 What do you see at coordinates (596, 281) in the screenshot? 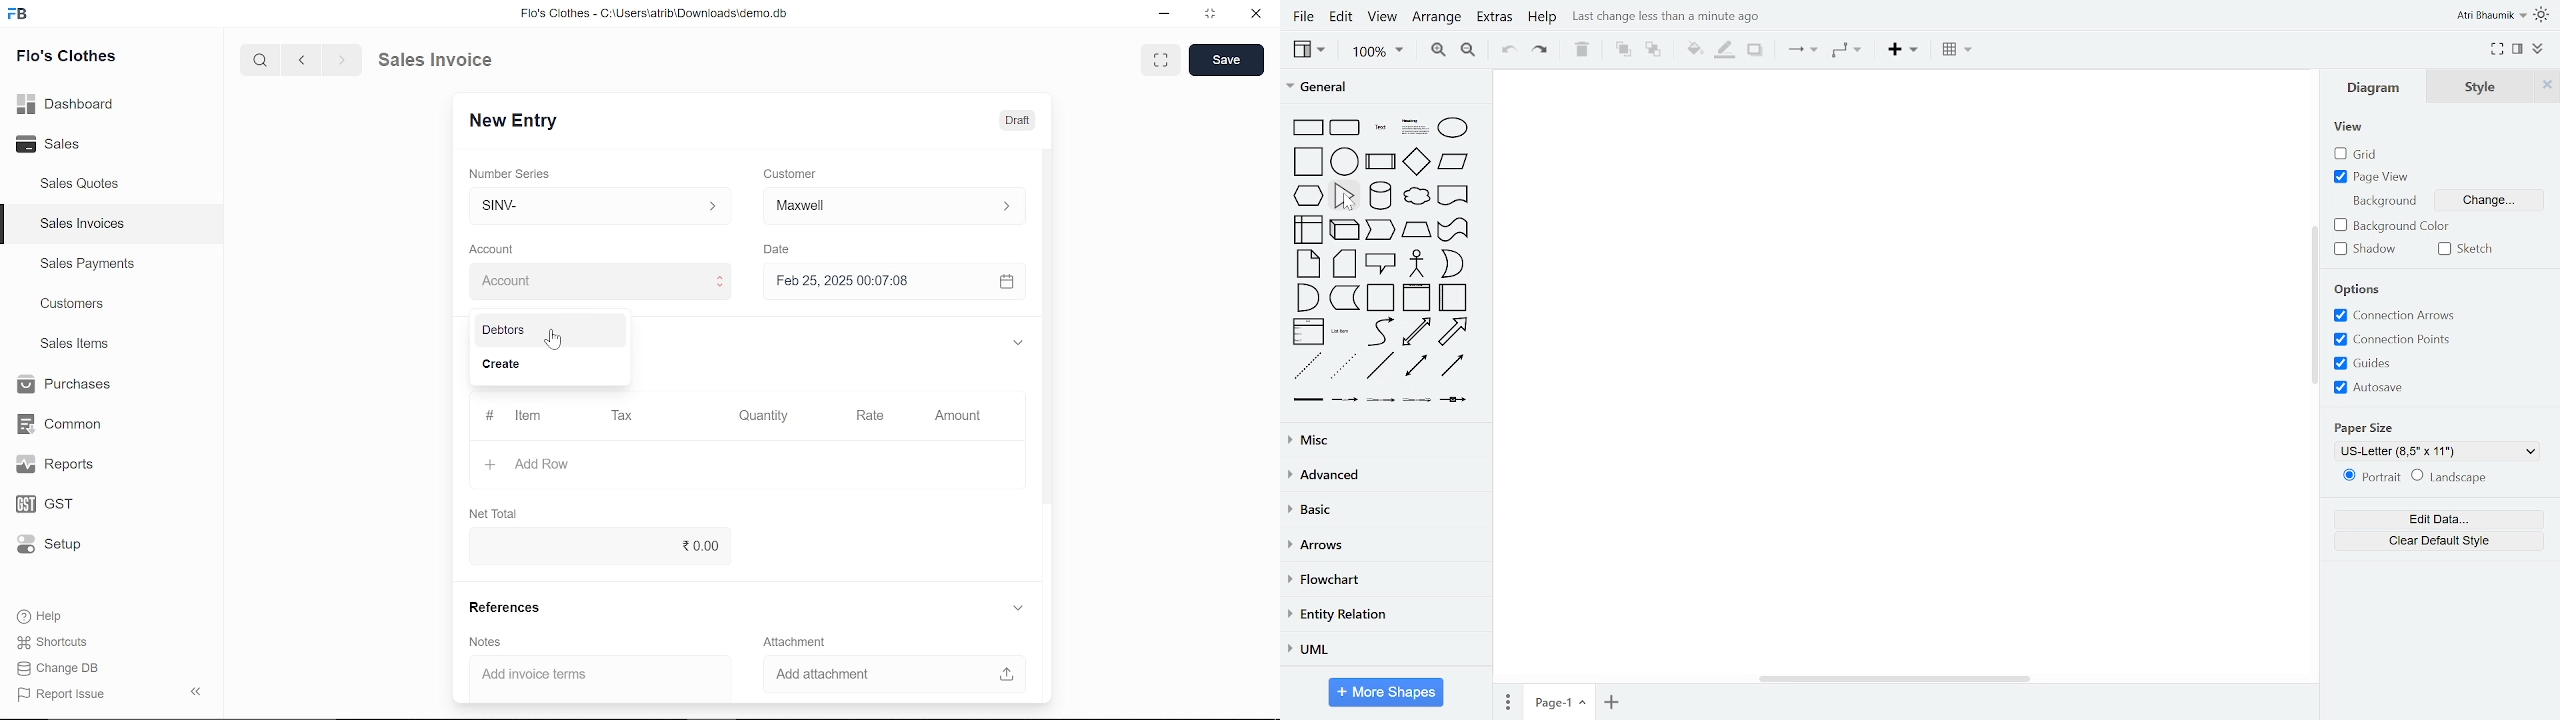
I see `Insert Account ` at bounding box center [596, 281].